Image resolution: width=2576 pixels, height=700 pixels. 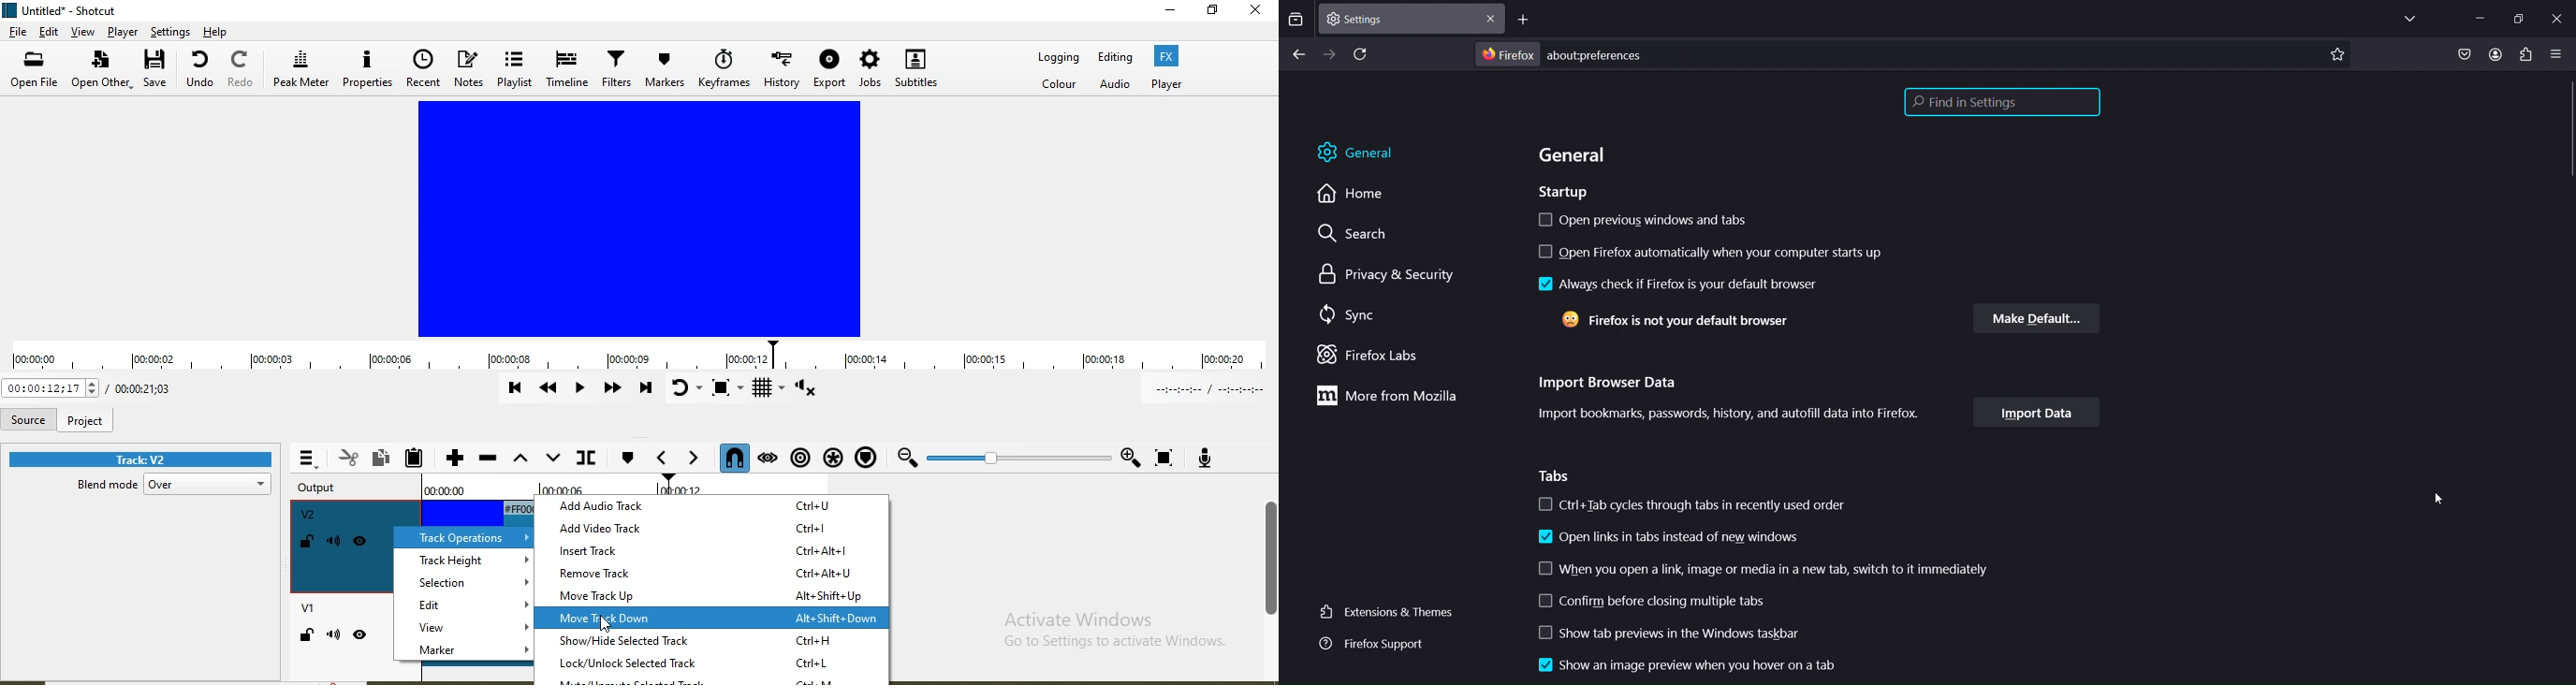 I want to click on show/hide selected track, so click(x=715, y=642).